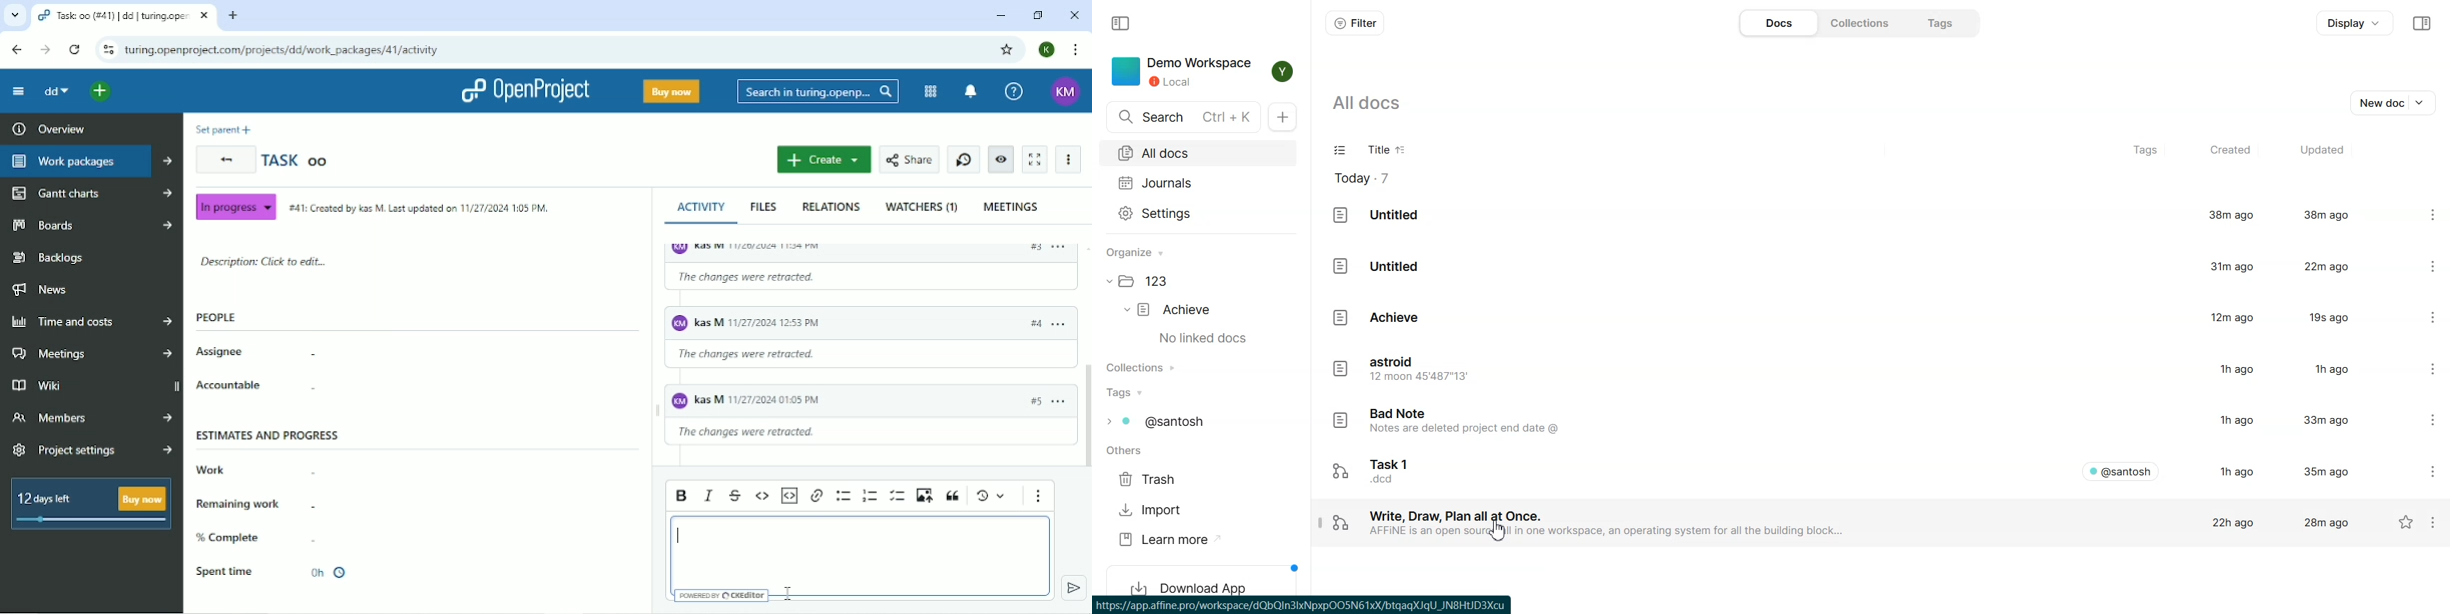  What do you see at coordinates (1852, 318) in the screenshot?
I see `Doc file` at bounding box center [1852, 318].